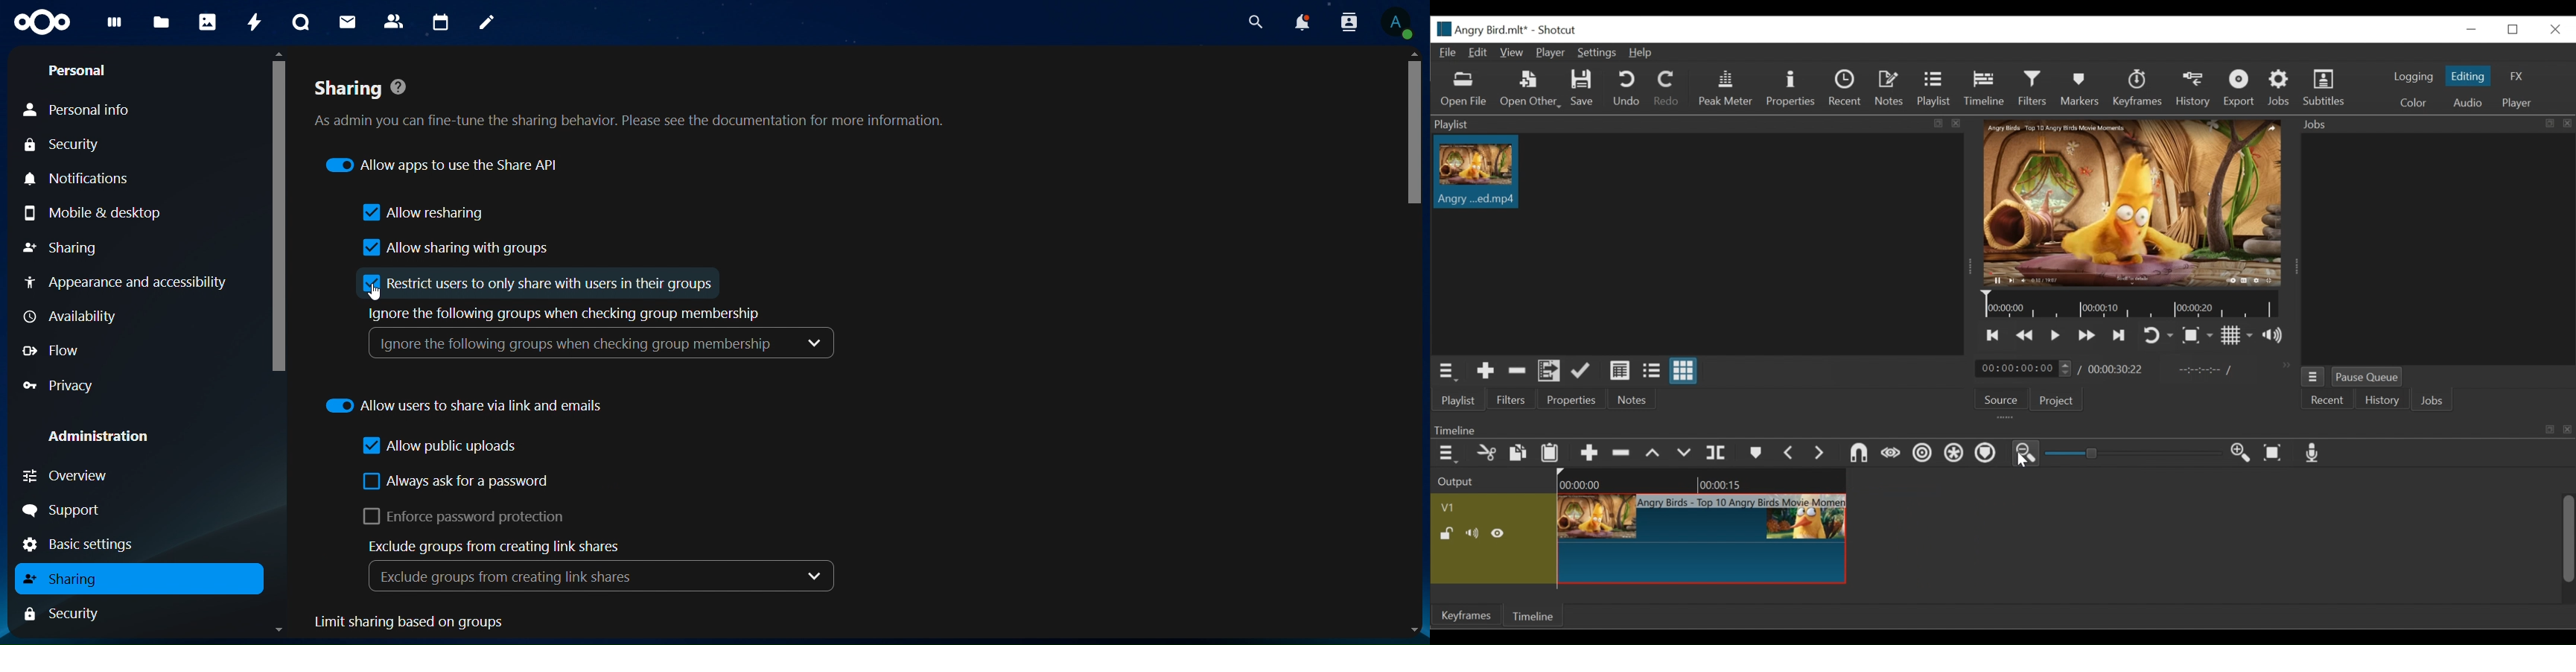 The height and width of the screenshot is (672, 2576). Describe the element at coordinates (1993, 334) in the screenshot. I see `Skip to the previous point` at that location.